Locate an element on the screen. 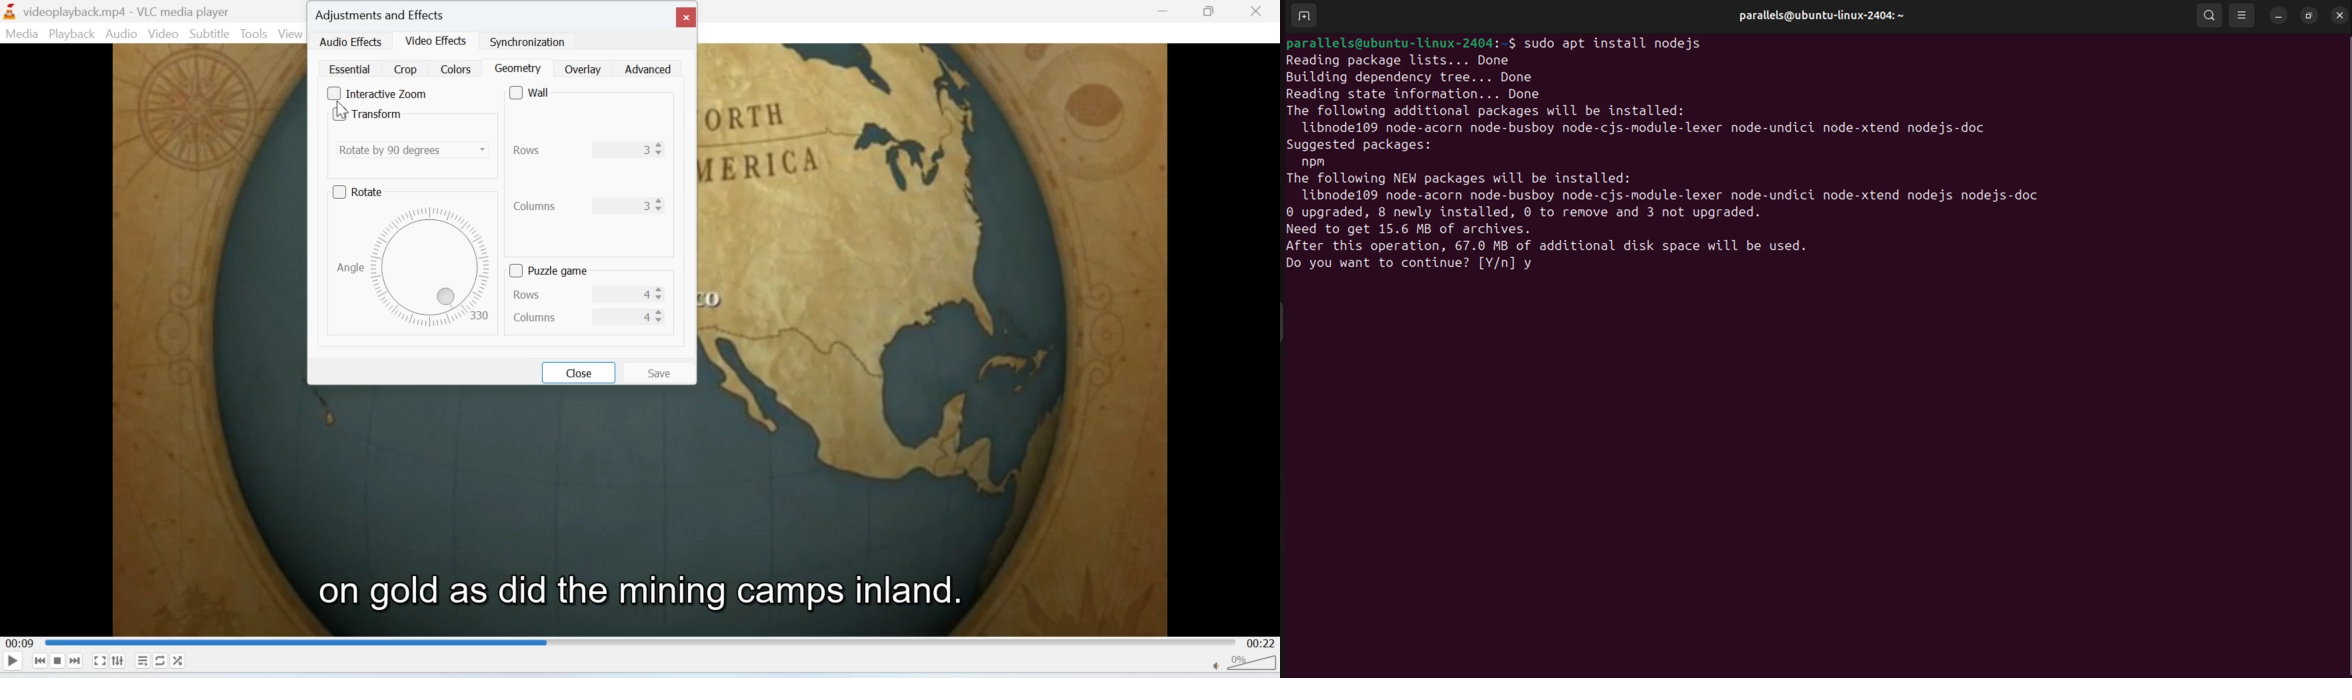  close is located at coordinates (686, 15).